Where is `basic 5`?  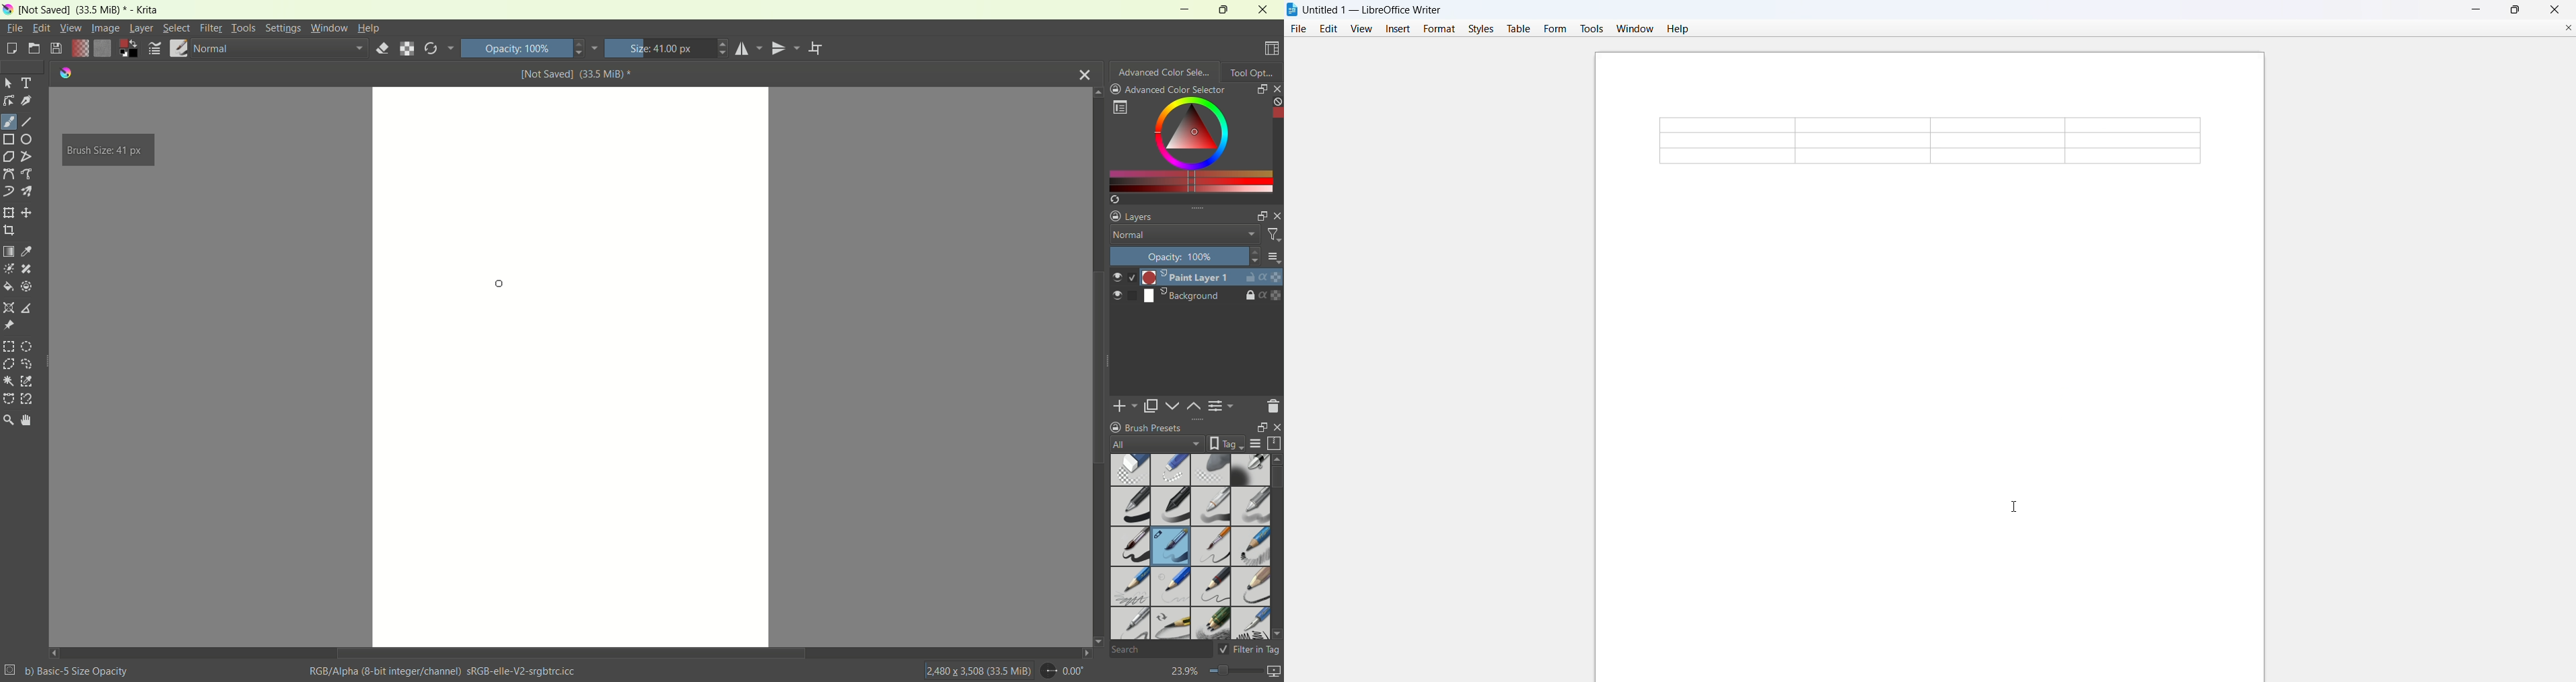 basic 5 is located at coordinates (1132, 546).